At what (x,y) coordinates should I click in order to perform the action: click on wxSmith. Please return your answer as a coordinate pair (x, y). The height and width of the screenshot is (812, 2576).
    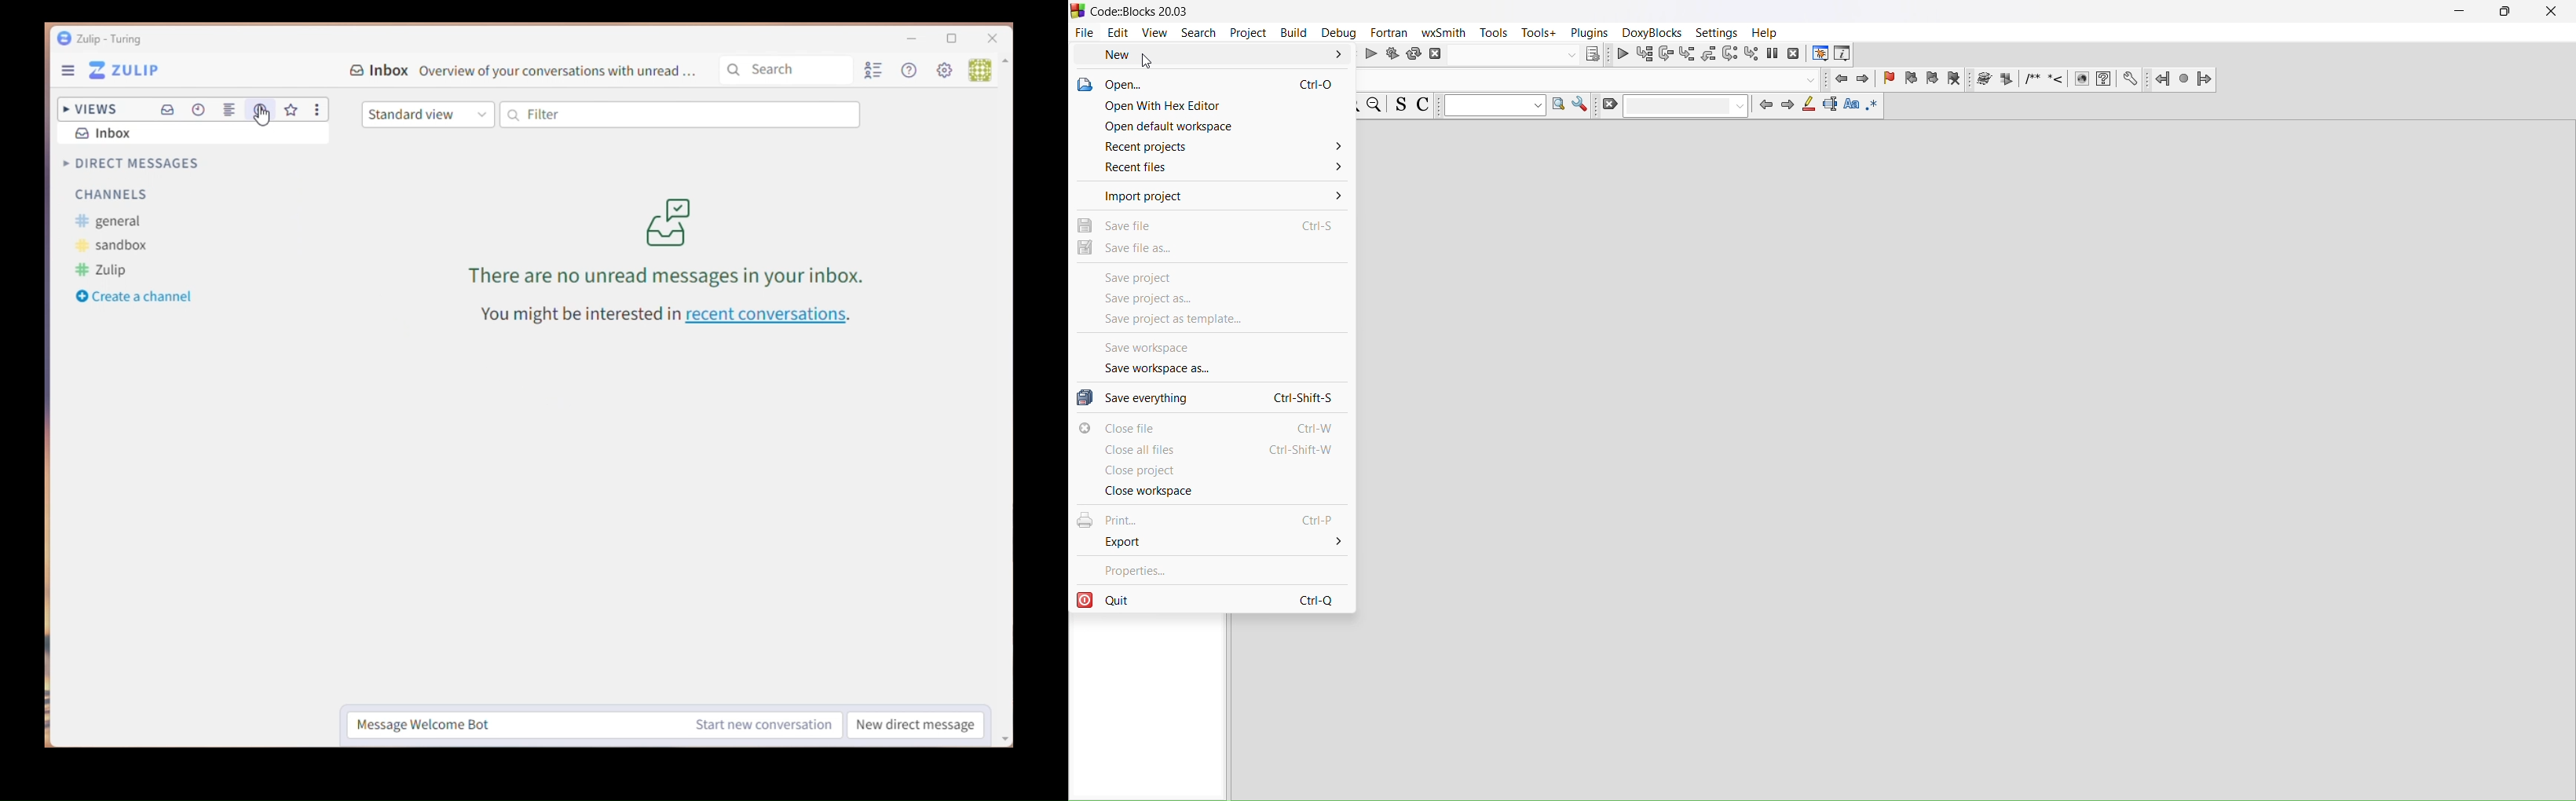
    Looking at the image, I should click on (1443, 34).